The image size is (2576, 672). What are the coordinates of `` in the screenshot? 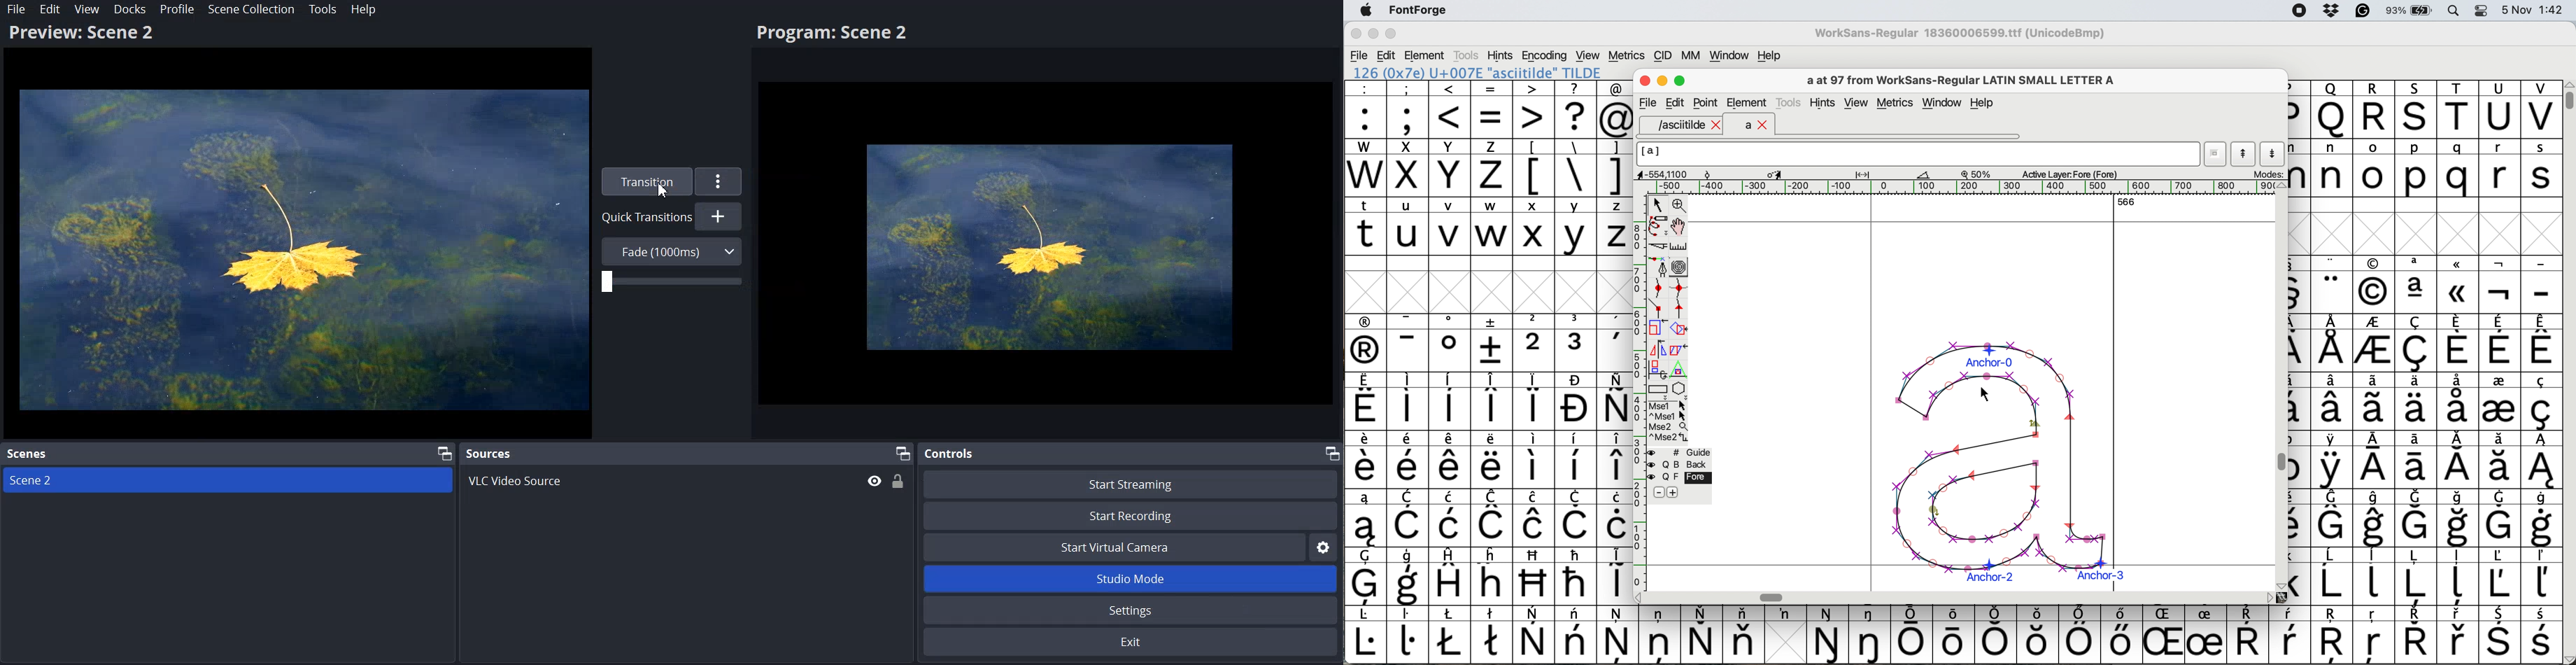 It's located at (2459, 284).